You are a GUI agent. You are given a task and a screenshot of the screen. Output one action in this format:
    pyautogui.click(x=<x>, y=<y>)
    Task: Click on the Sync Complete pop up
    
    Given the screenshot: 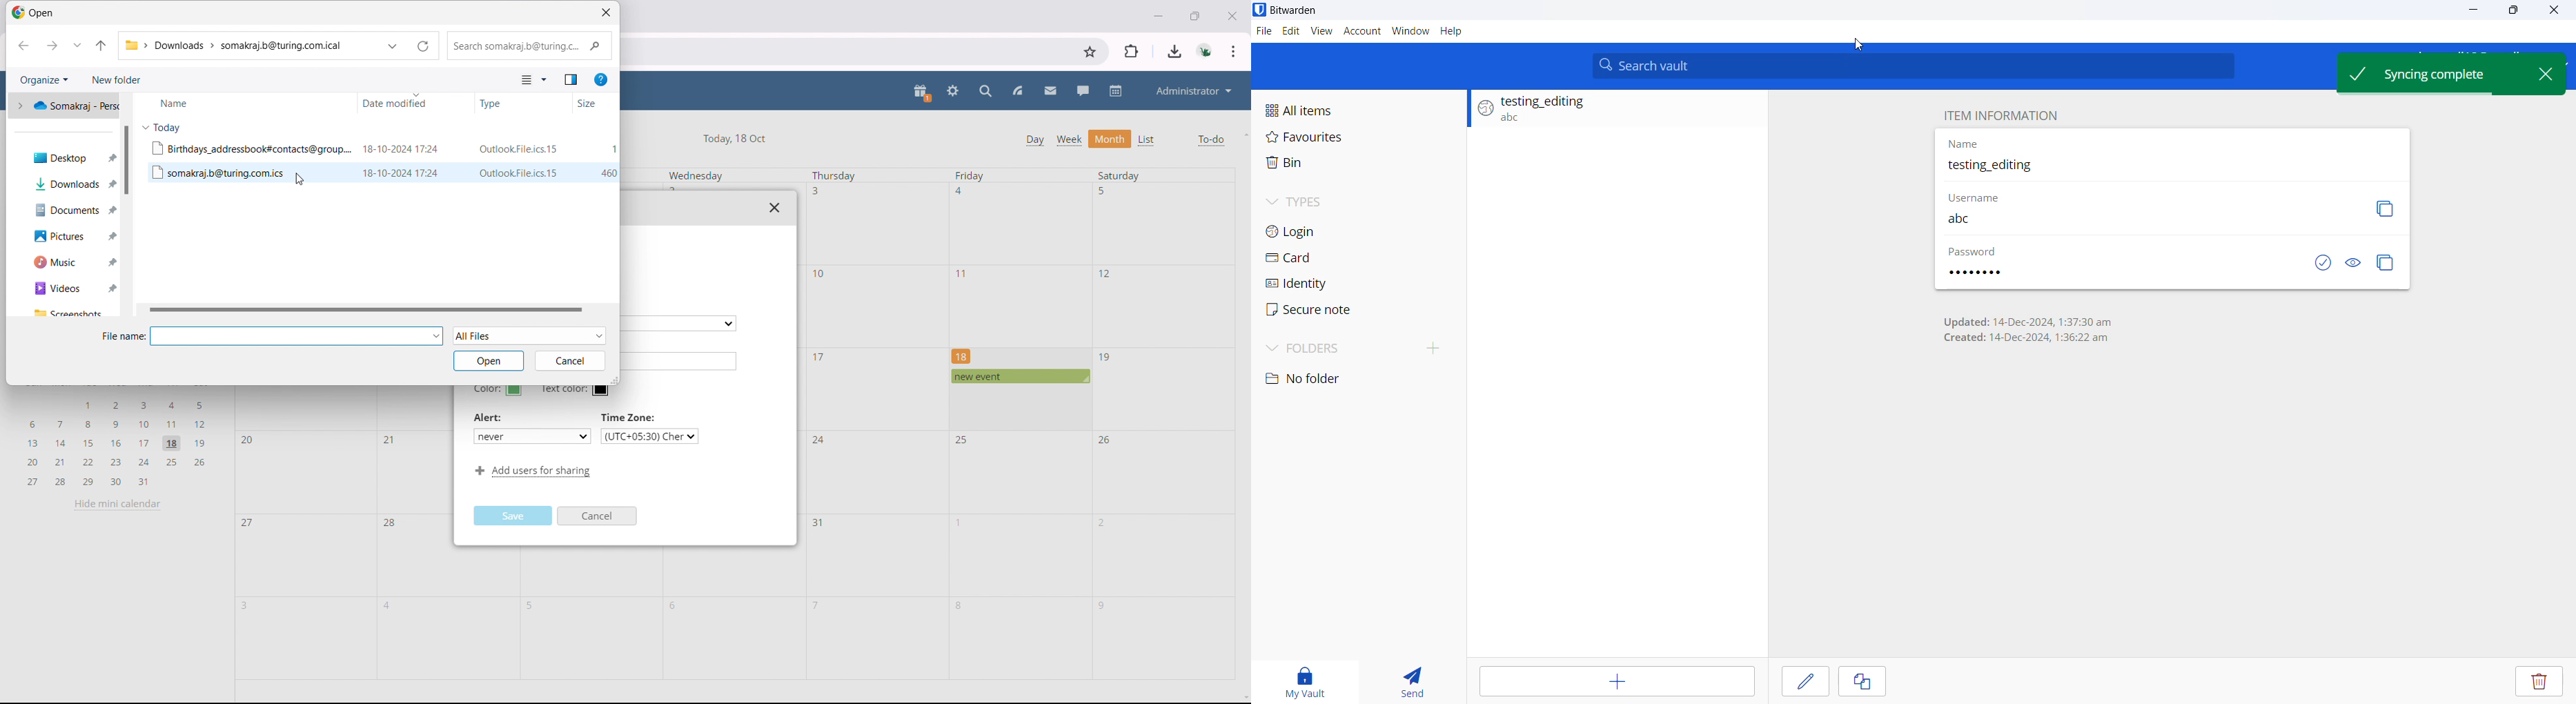 What is the action you would take?
    pyautogui.click(x=2428, y=76)
    